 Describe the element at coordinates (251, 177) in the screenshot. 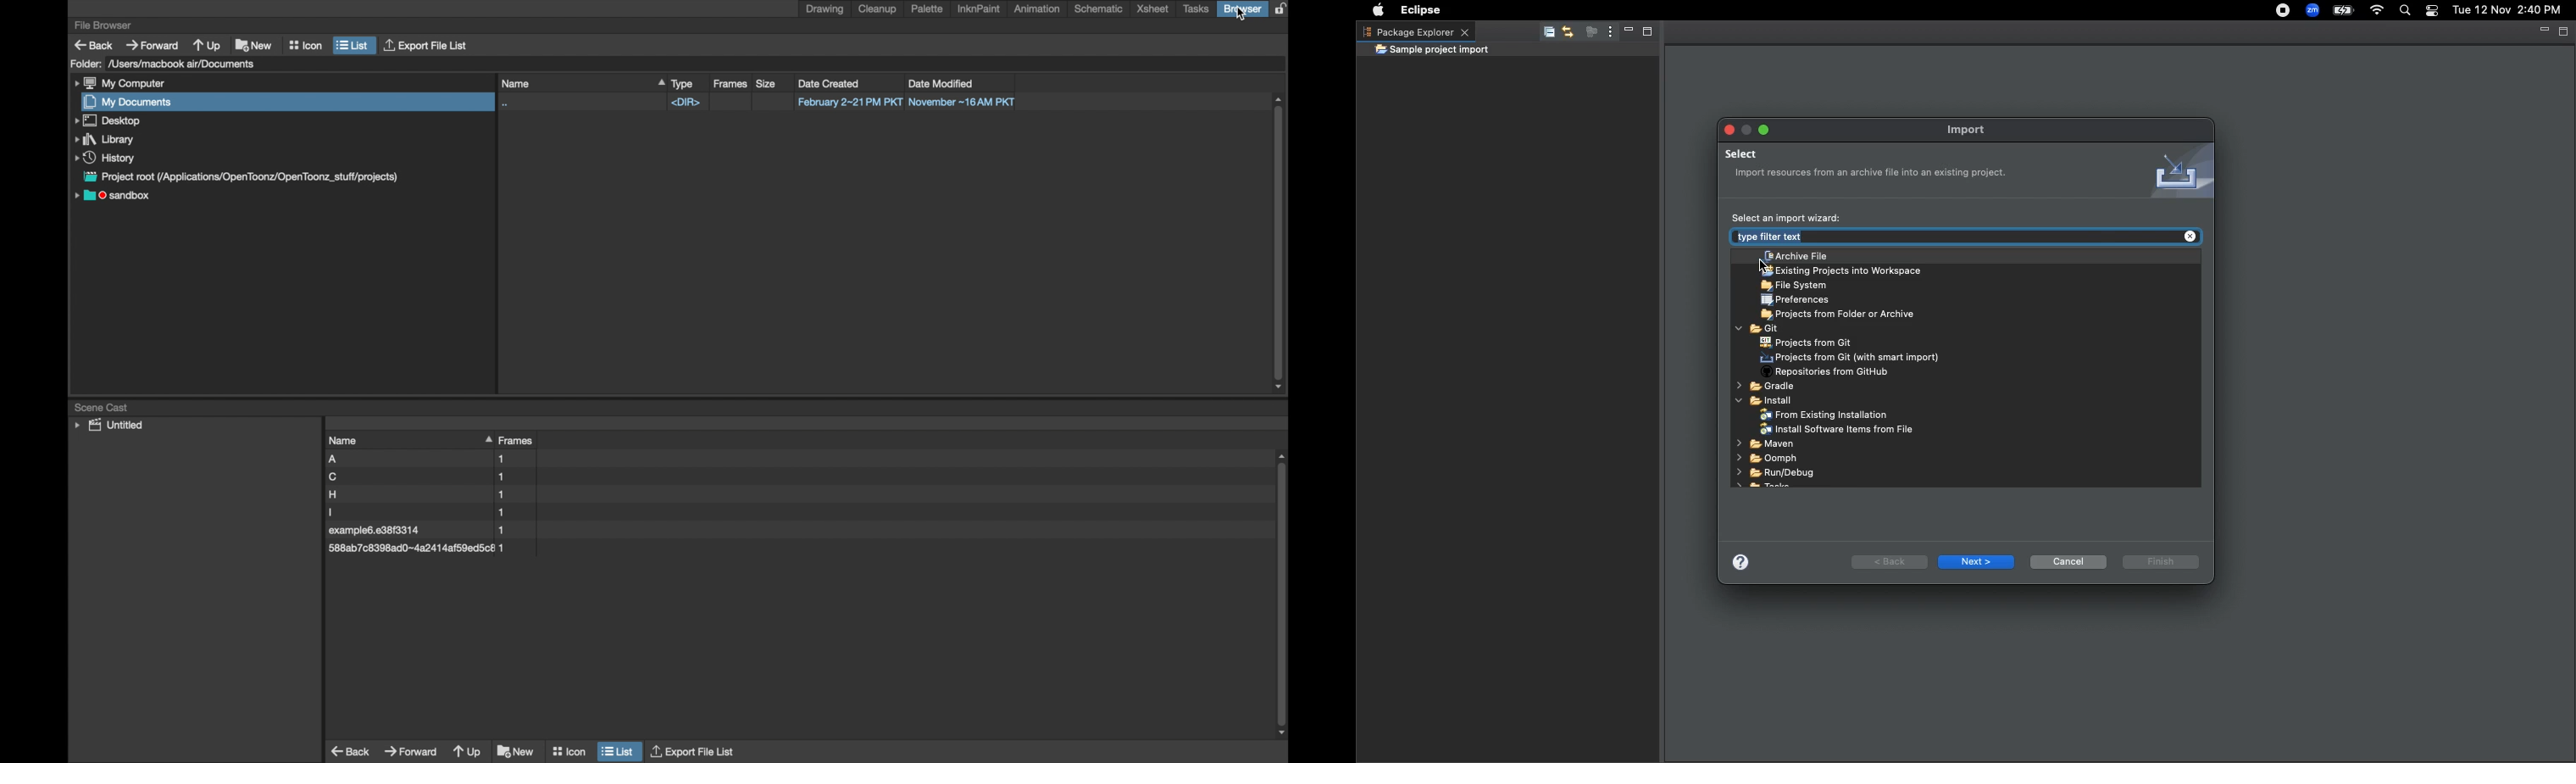

I see `l# Project root (/Applications/OpenToonz/OpenToonz stuff/projects)` at that location.